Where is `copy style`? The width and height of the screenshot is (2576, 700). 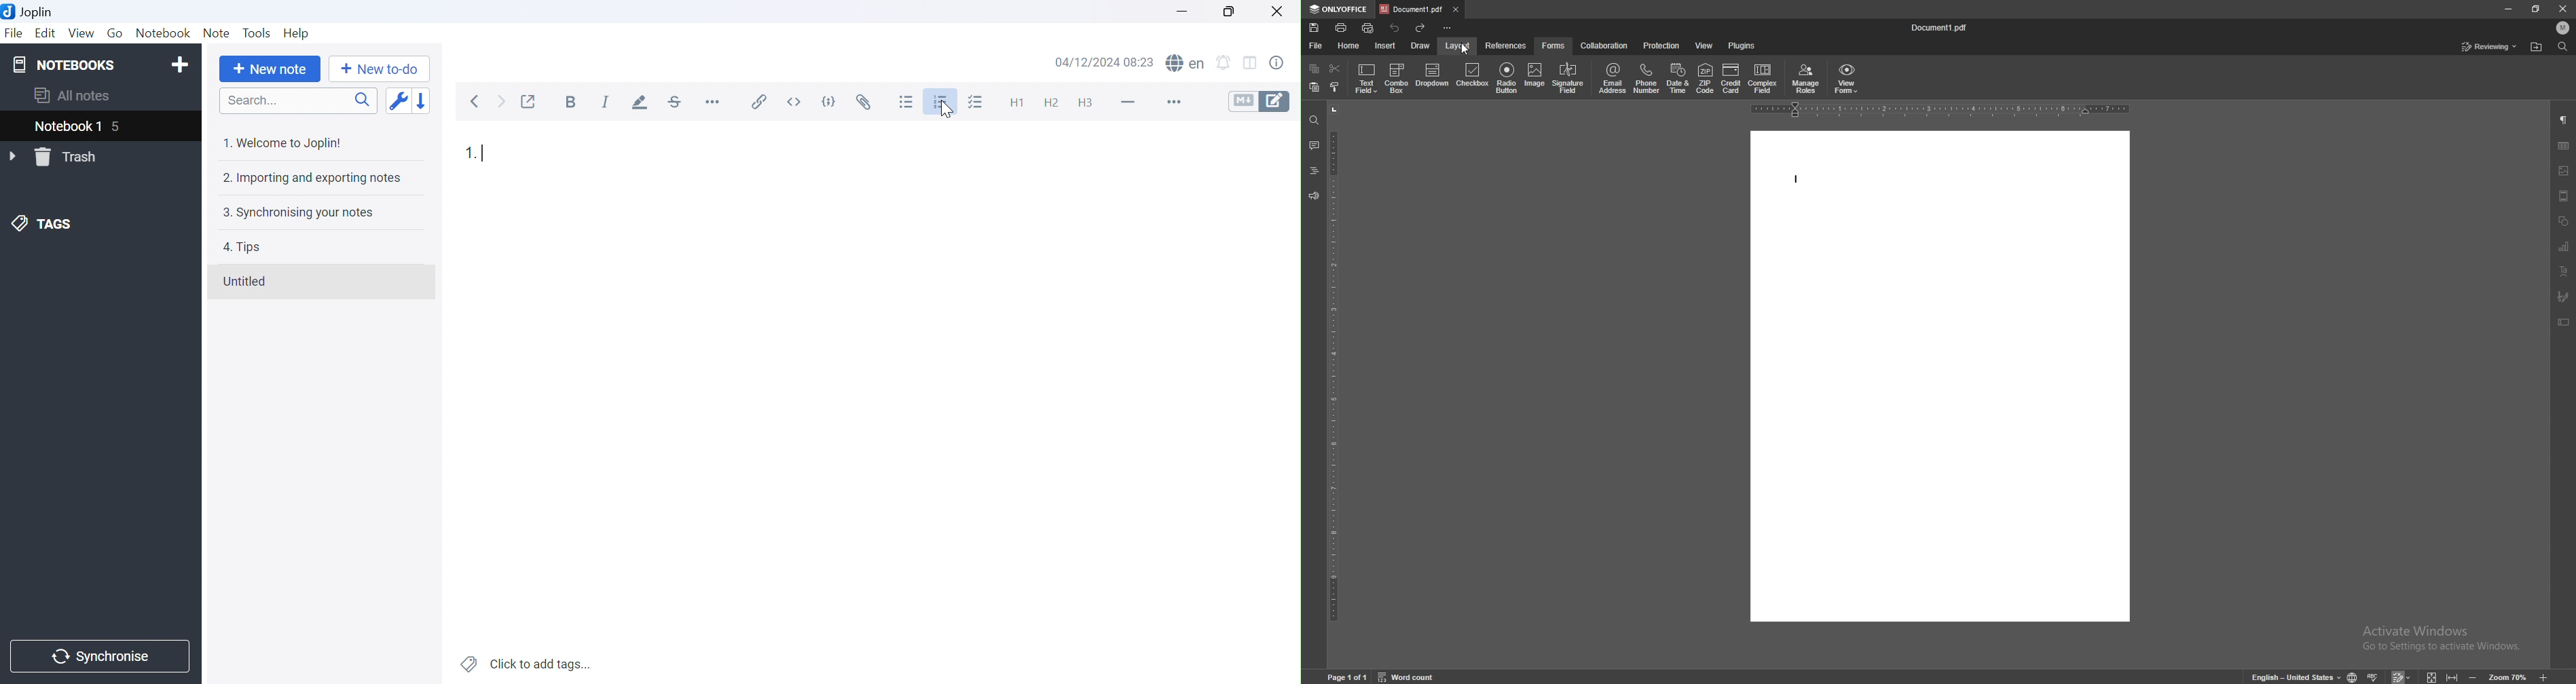 copy style is located at coordinates (1335, 87).